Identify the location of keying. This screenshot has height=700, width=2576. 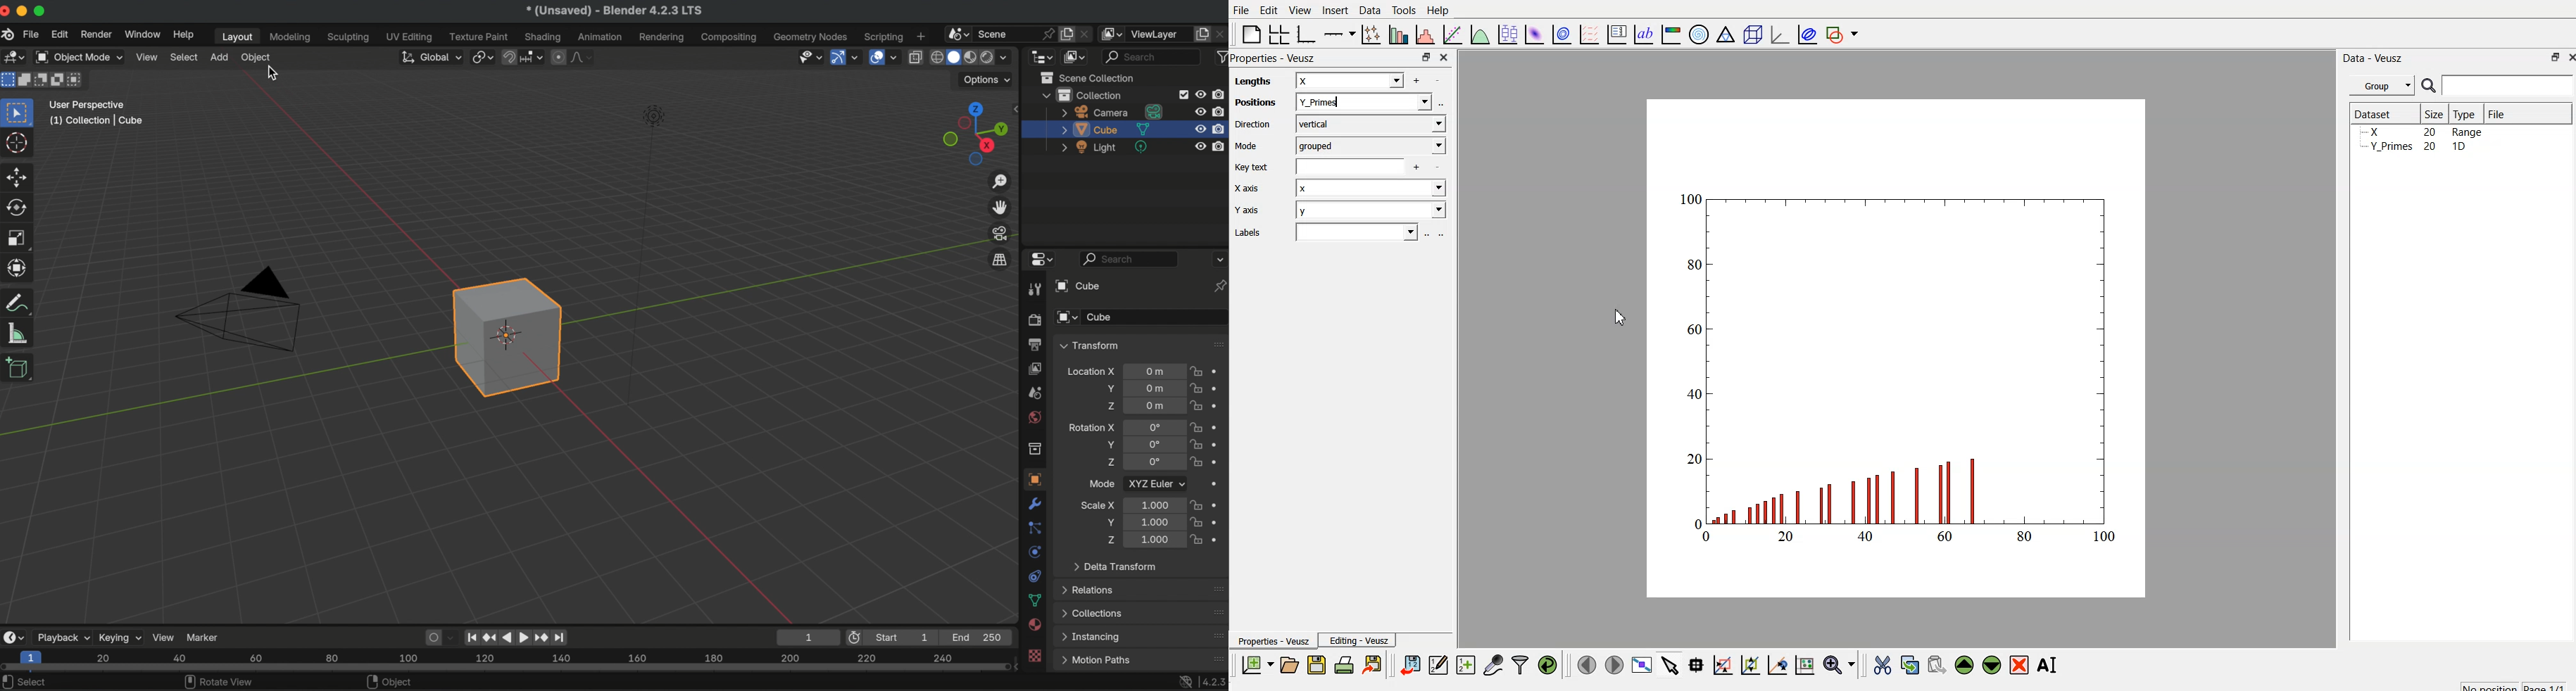
(120, 637).